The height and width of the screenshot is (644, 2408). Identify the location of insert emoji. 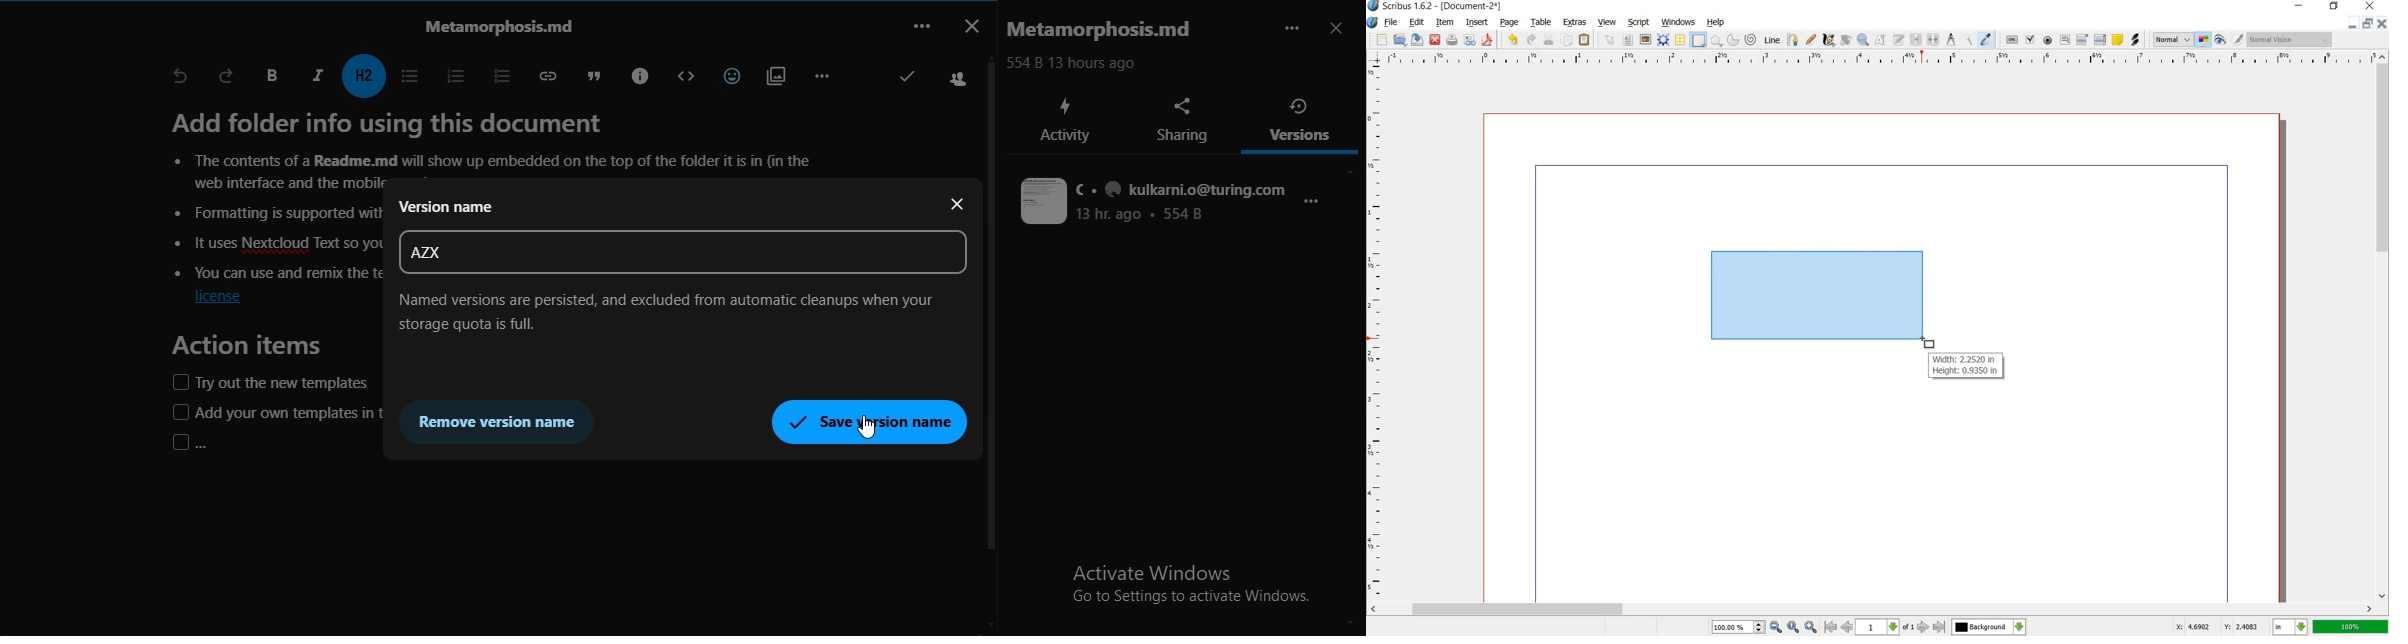
(728, 73).